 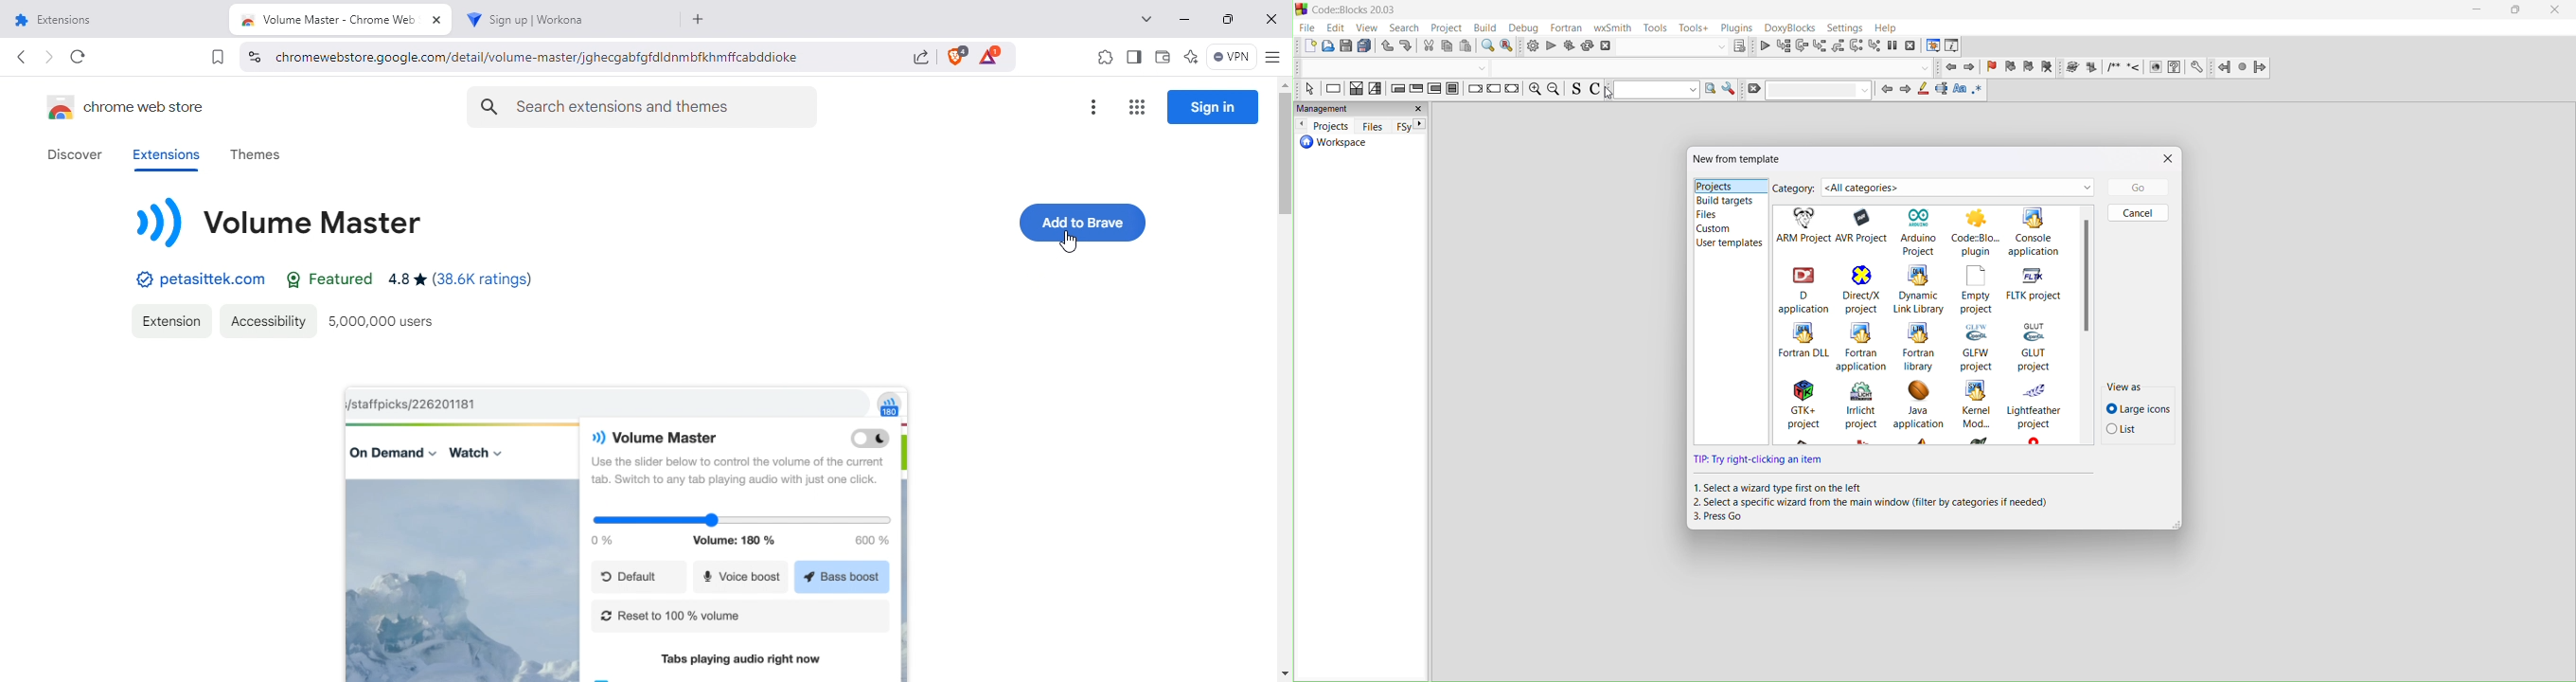 I want to click on edit, so click(x=1335, y=28).